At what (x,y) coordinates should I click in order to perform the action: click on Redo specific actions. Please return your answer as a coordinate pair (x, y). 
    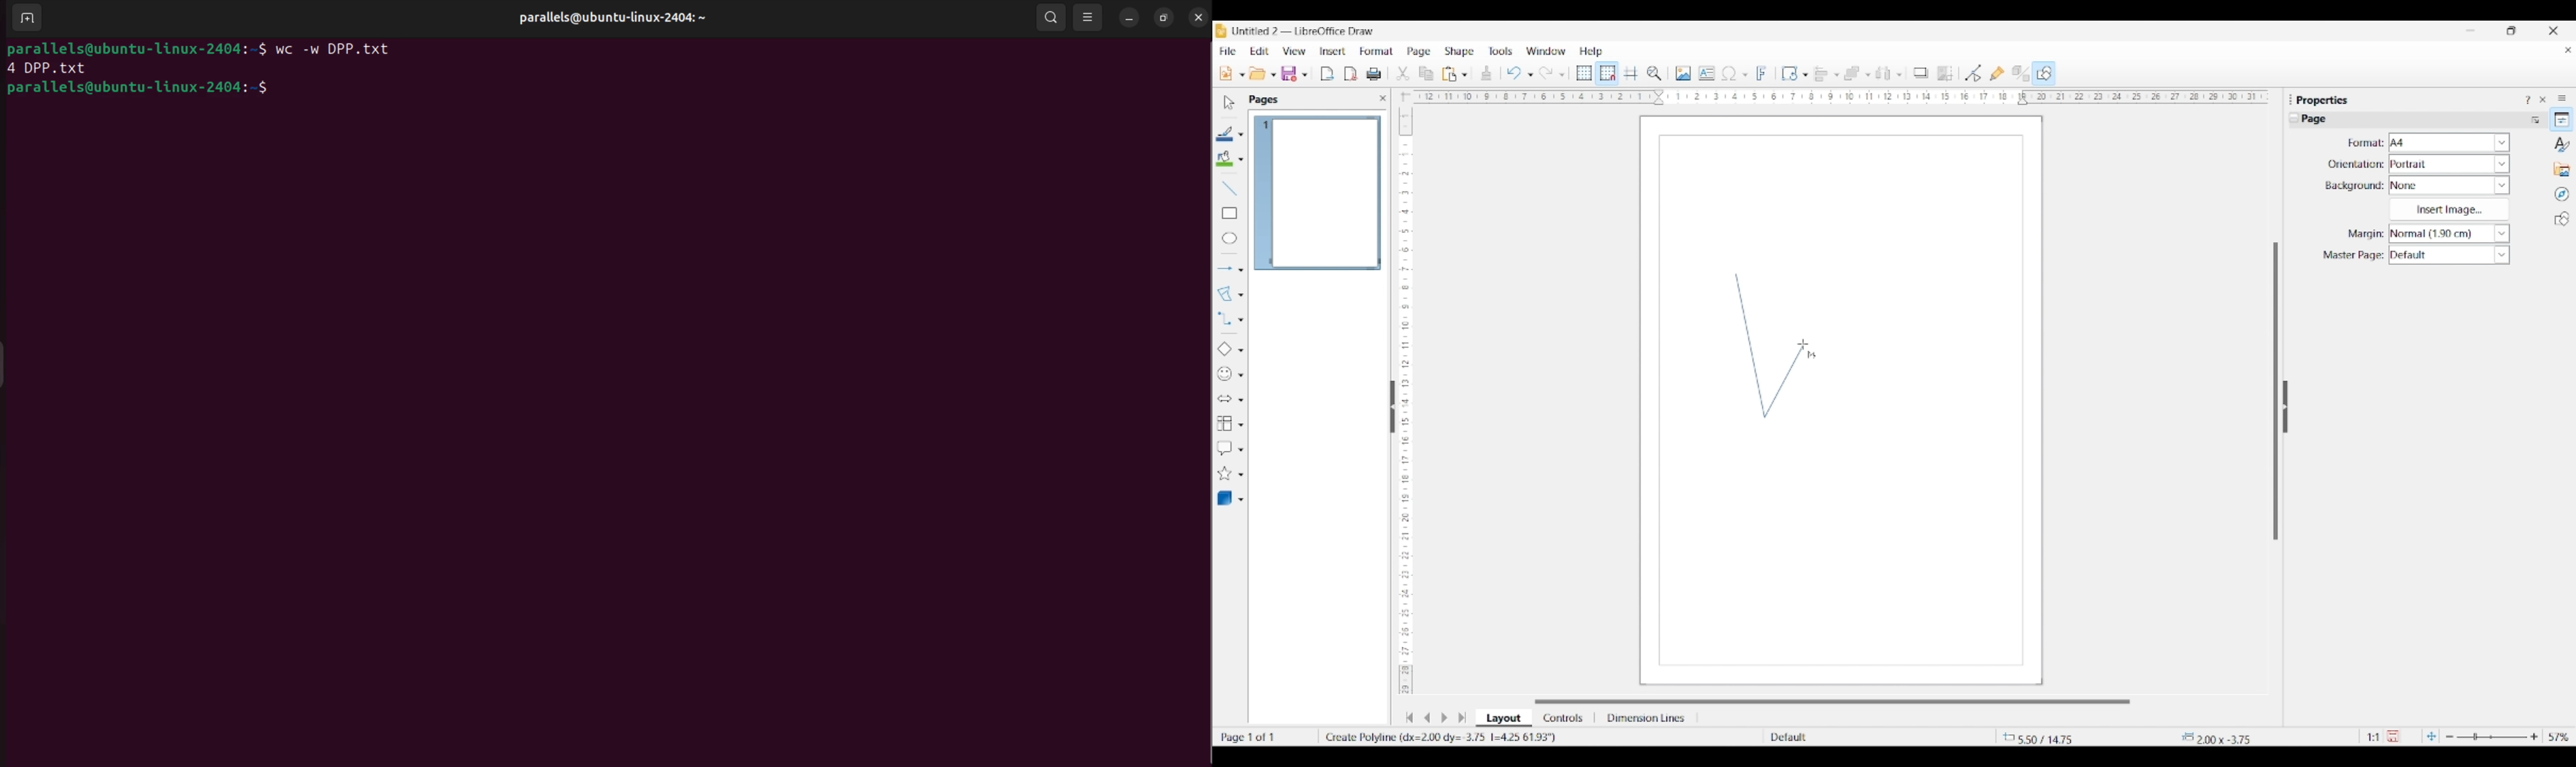
    Looking at the image, I should click on (1562, 75).